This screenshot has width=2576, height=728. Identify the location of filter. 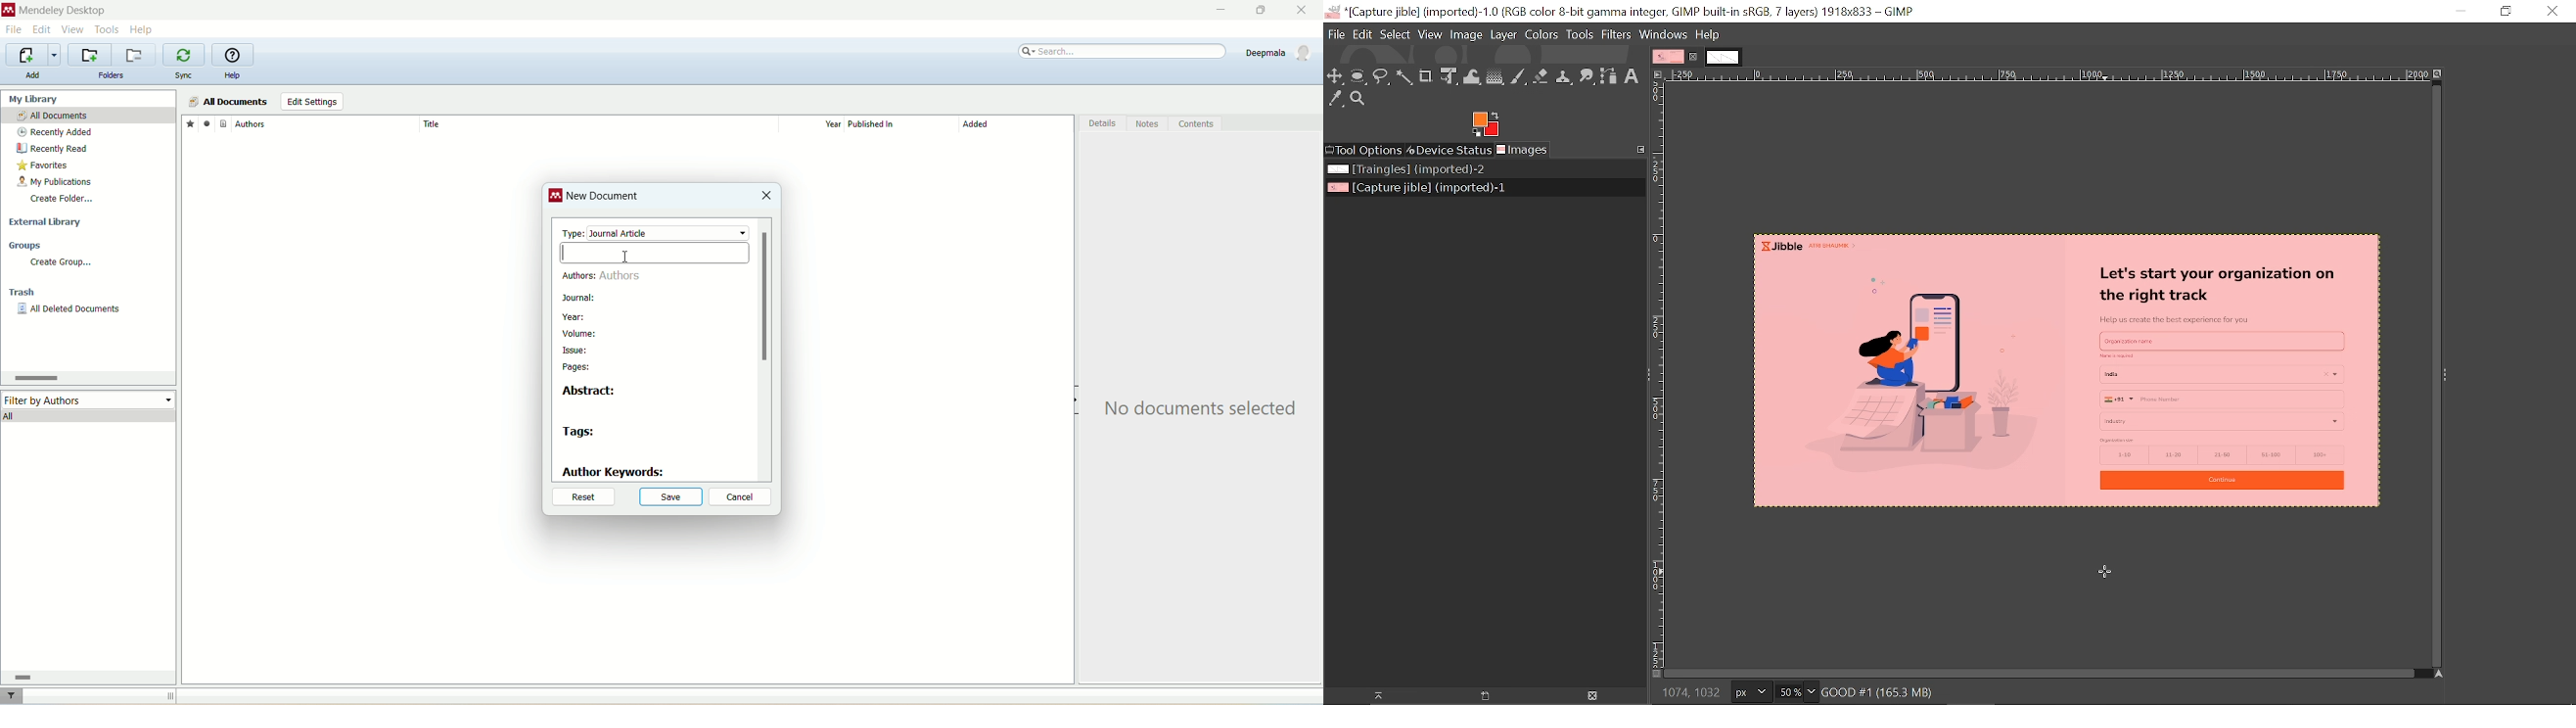
(13, 696).